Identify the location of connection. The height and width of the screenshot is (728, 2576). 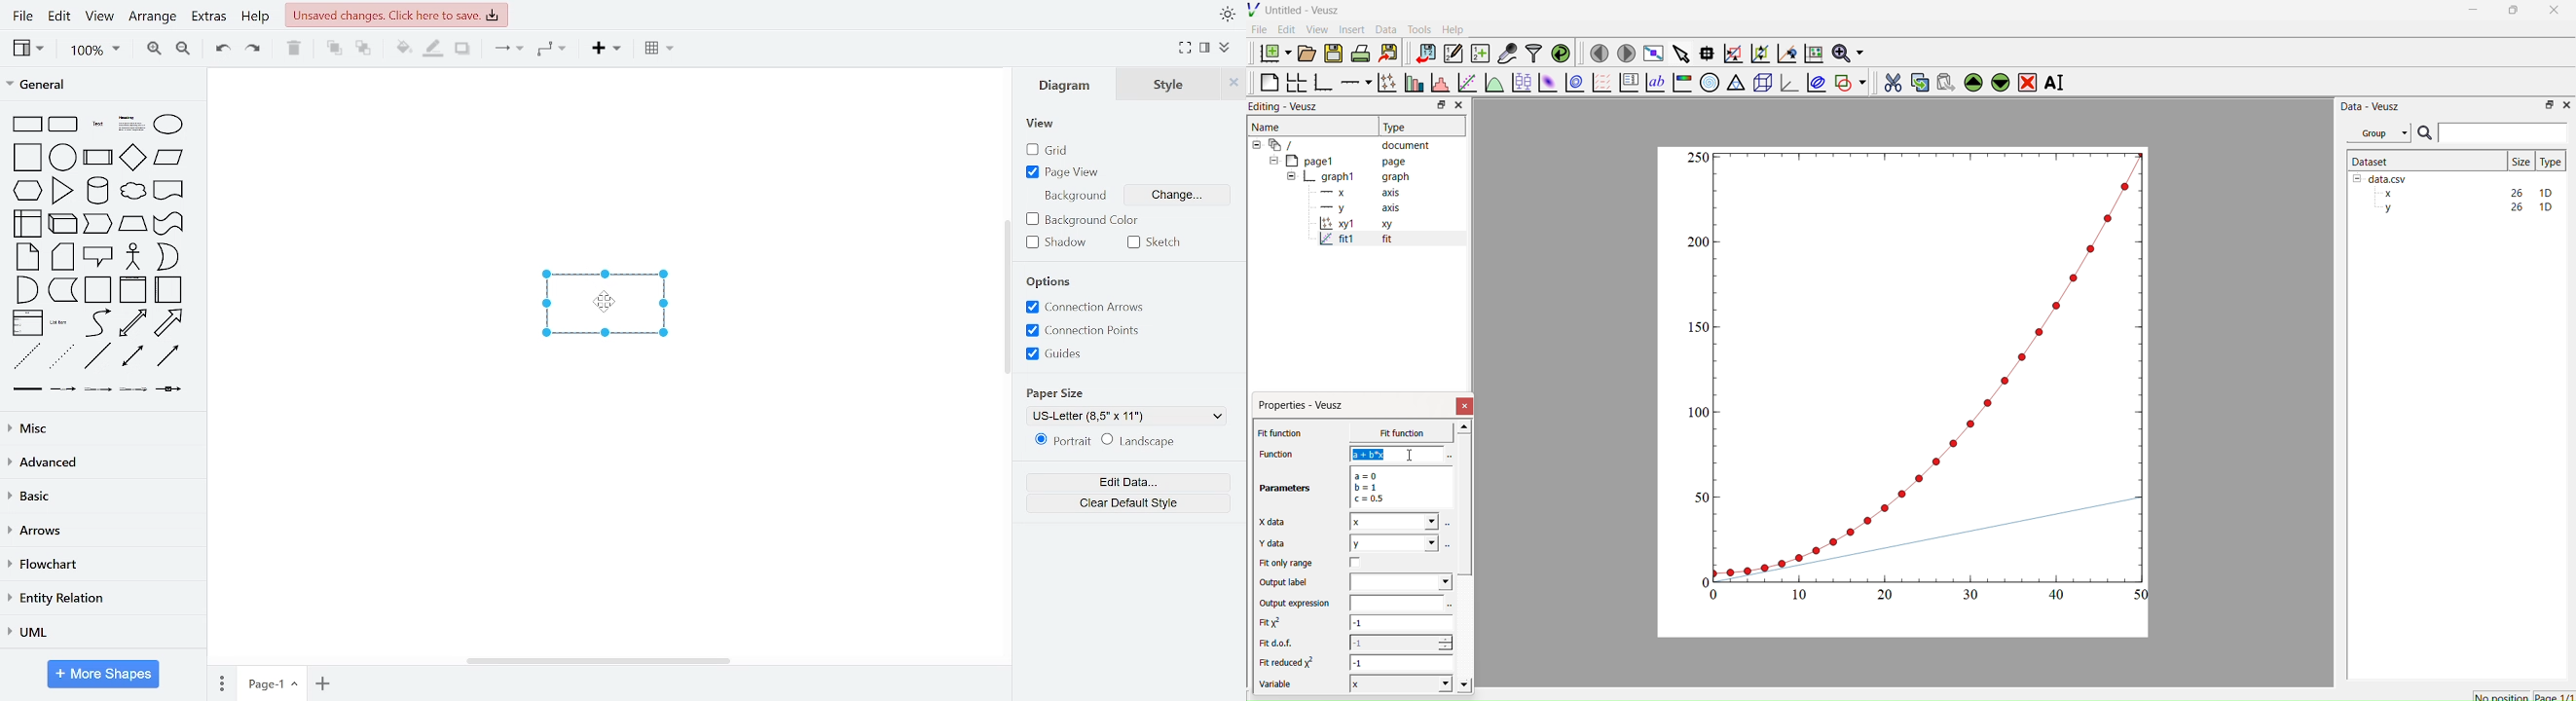
(508, 51).